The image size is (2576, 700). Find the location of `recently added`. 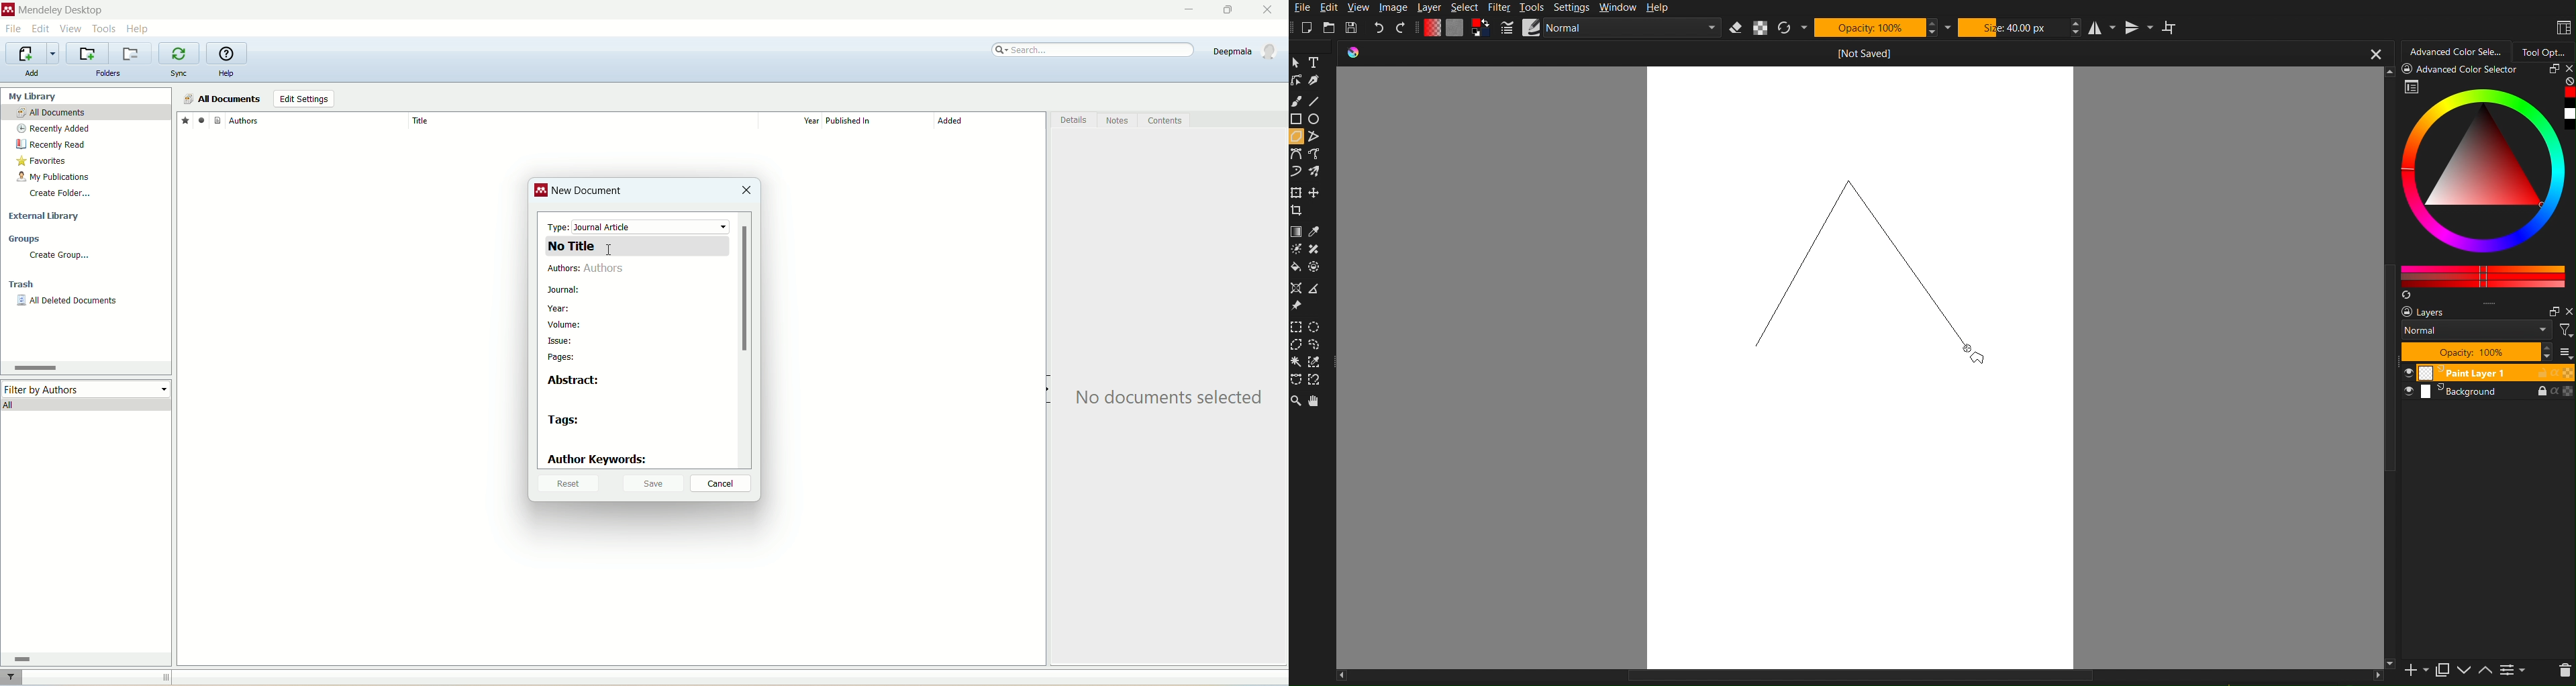

recently added is located at coordinates (54, 129).